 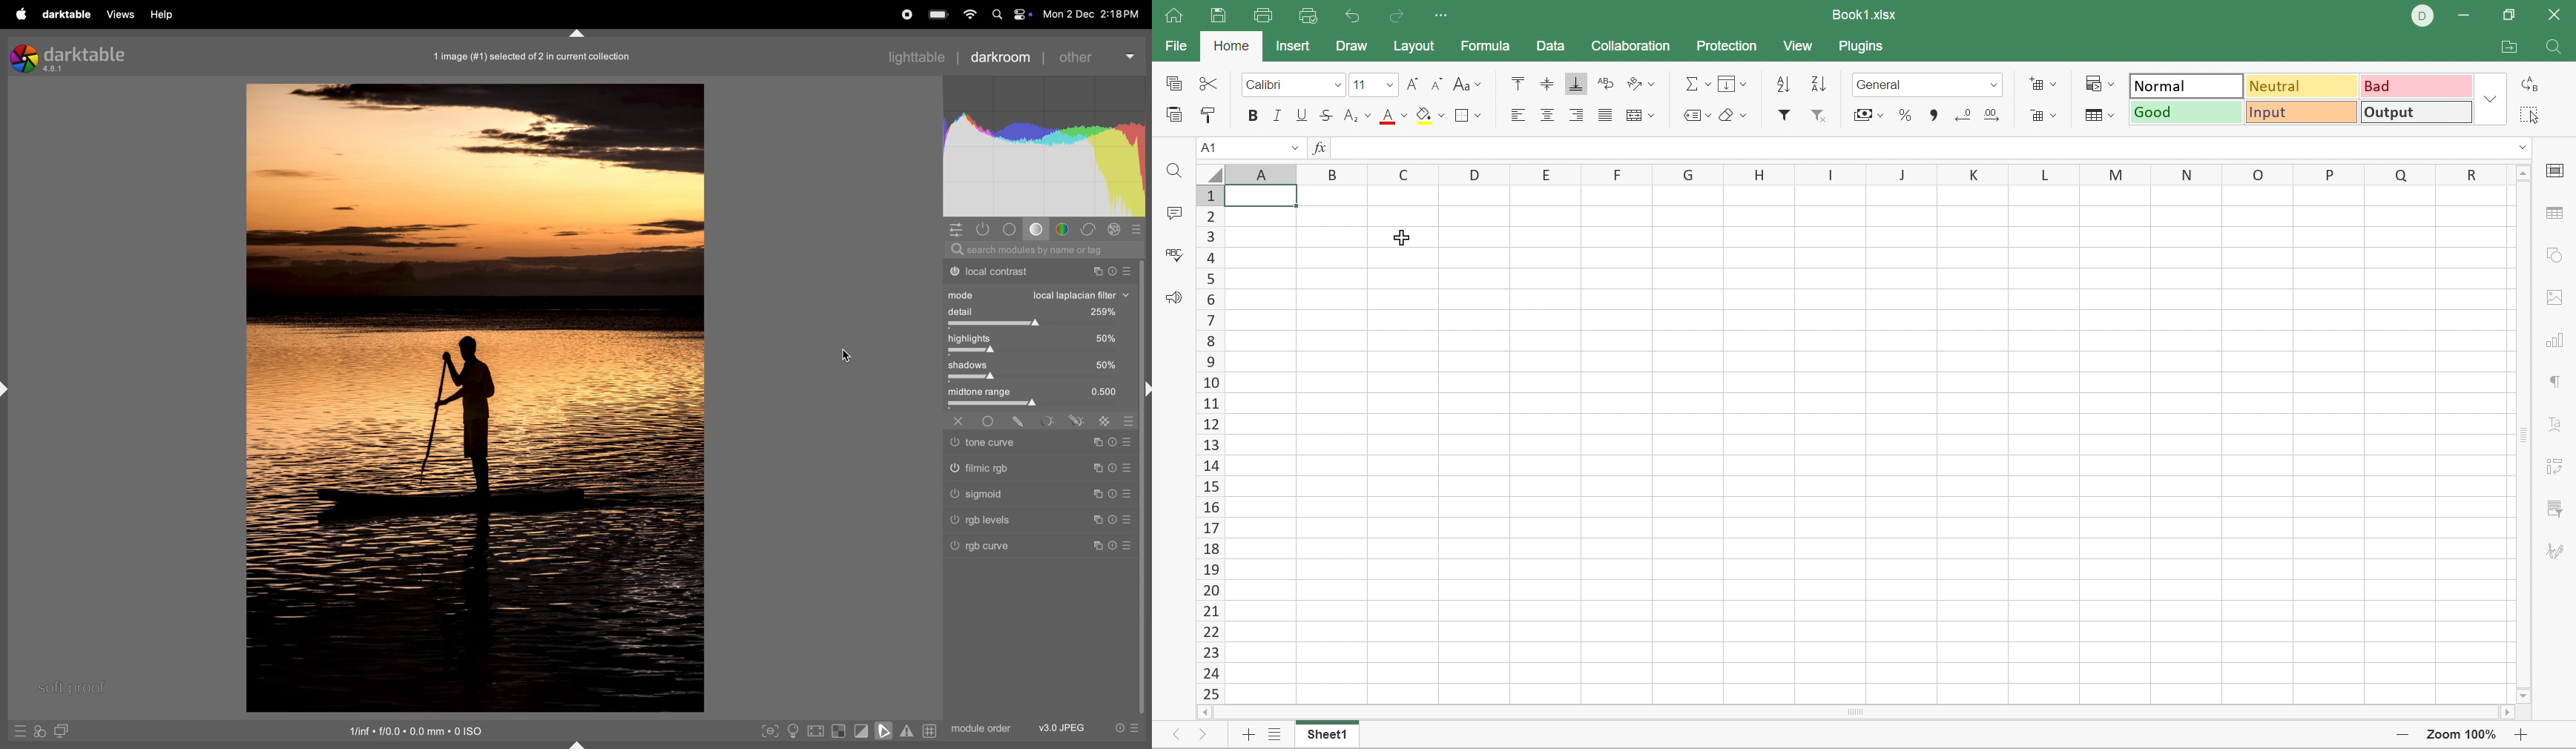 I want to click on quick access to presets, so click(x=16, y=729).